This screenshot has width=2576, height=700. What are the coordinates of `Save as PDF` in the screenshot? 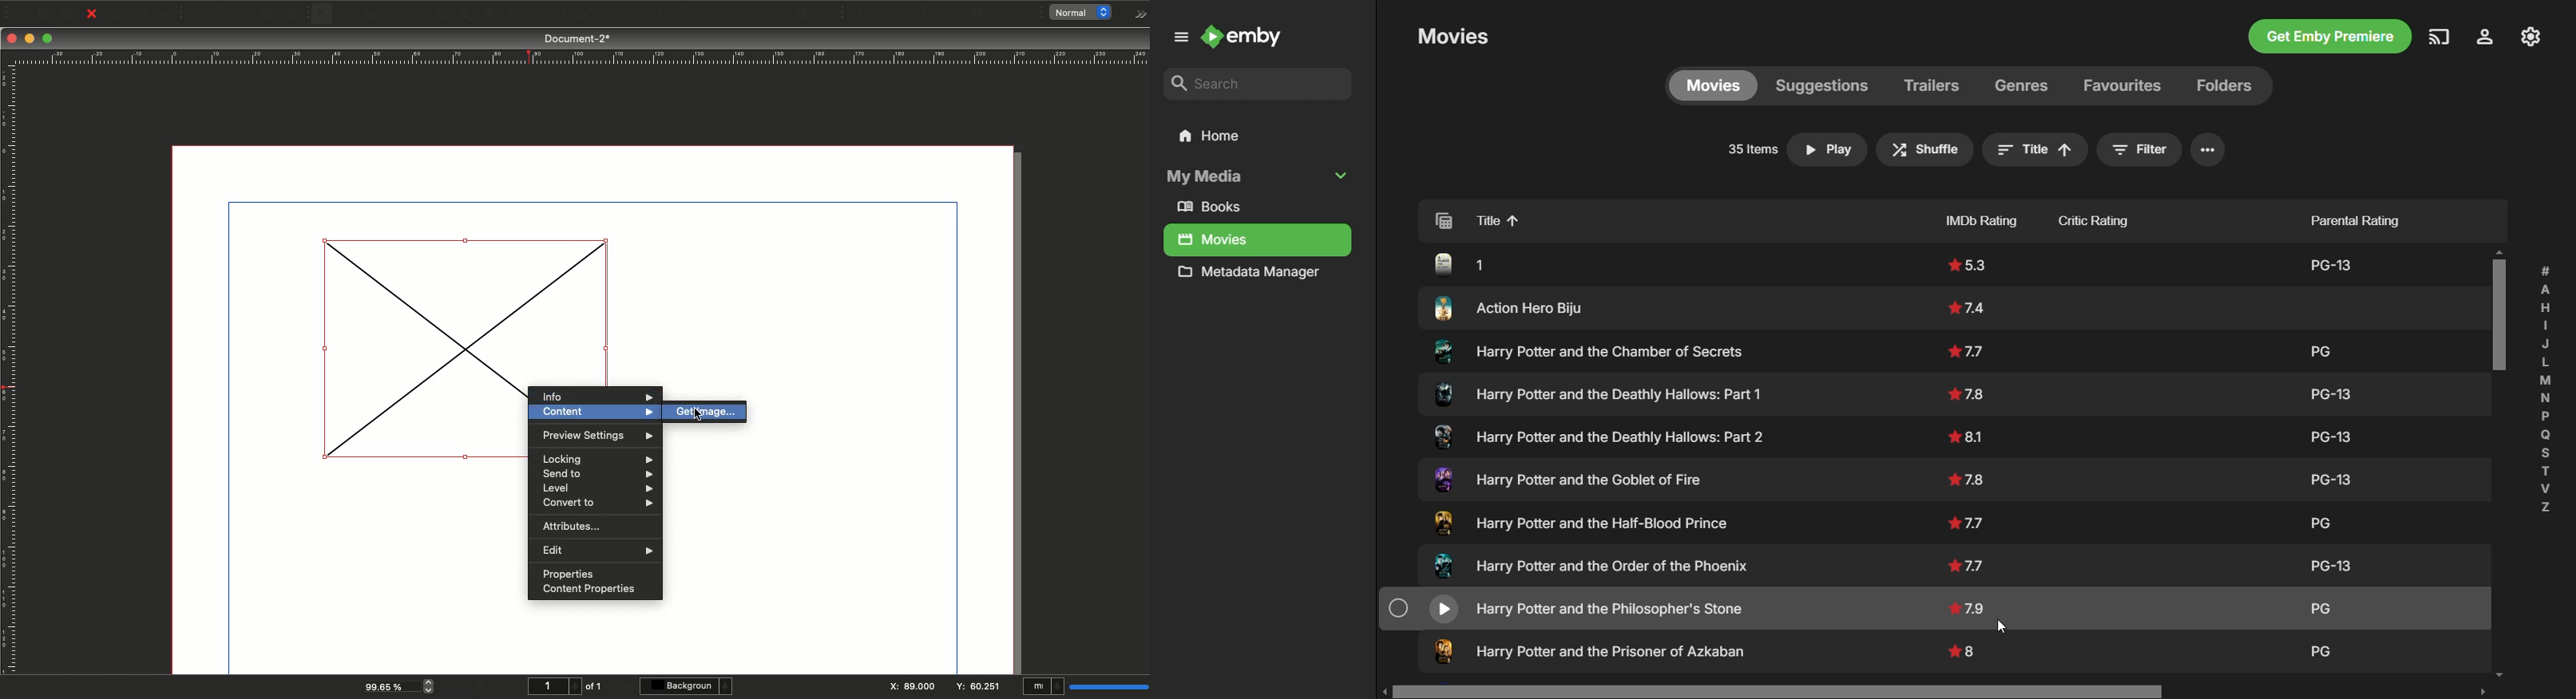 It's located at (166, 14).